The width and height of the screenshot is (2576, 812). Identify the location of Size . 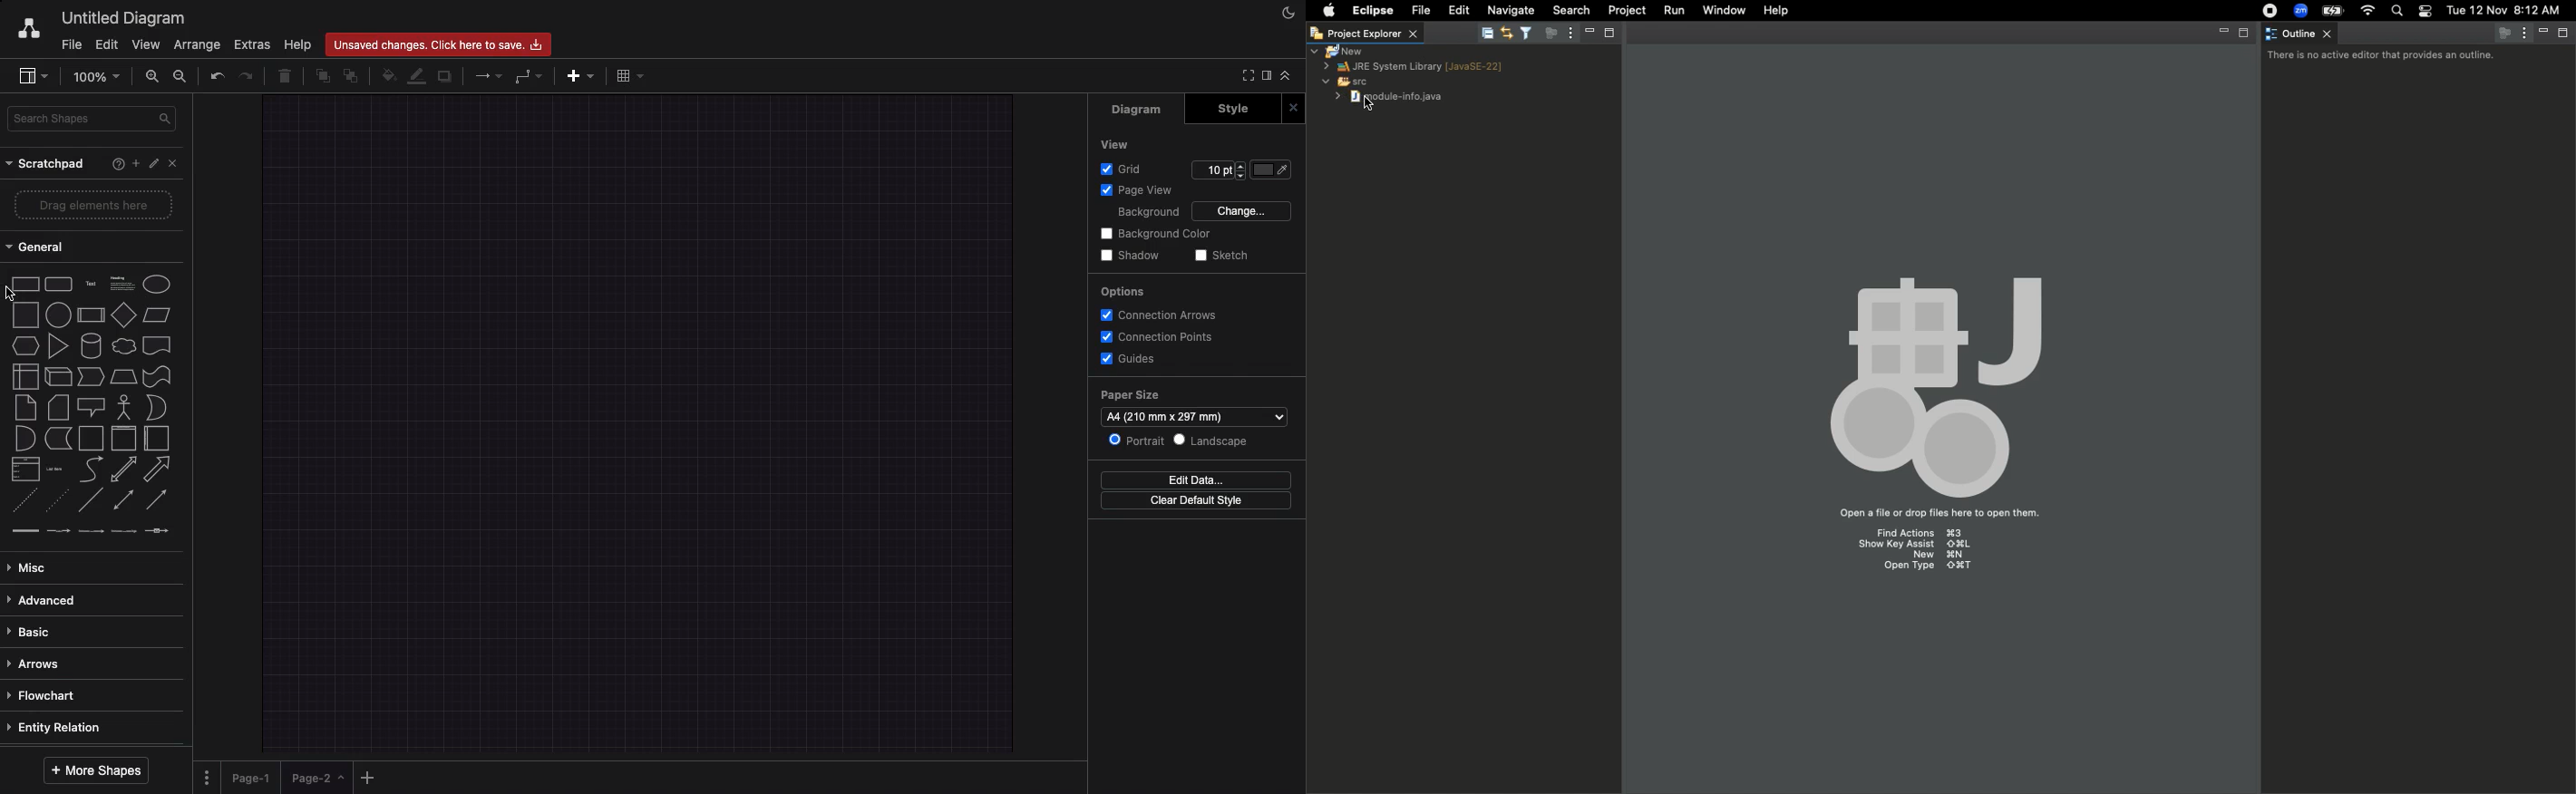
(1220, 172).